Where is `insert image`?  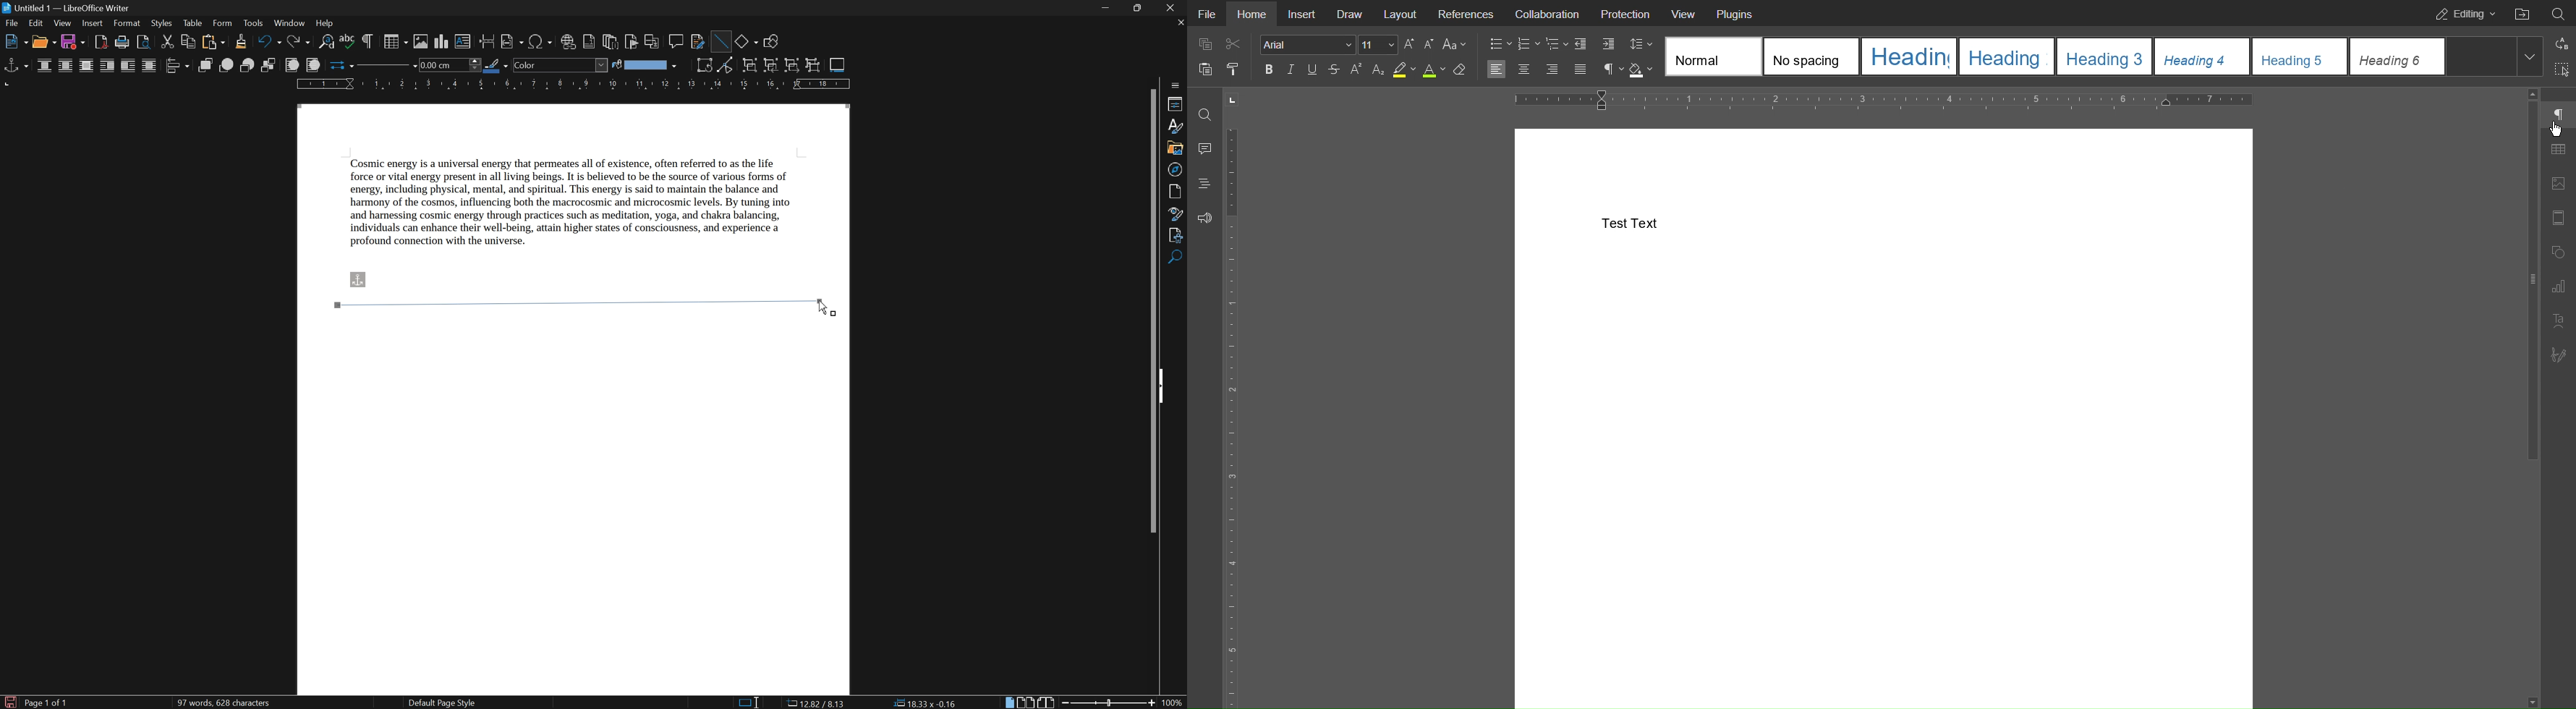 insert image is located at coordinates (422, 41).